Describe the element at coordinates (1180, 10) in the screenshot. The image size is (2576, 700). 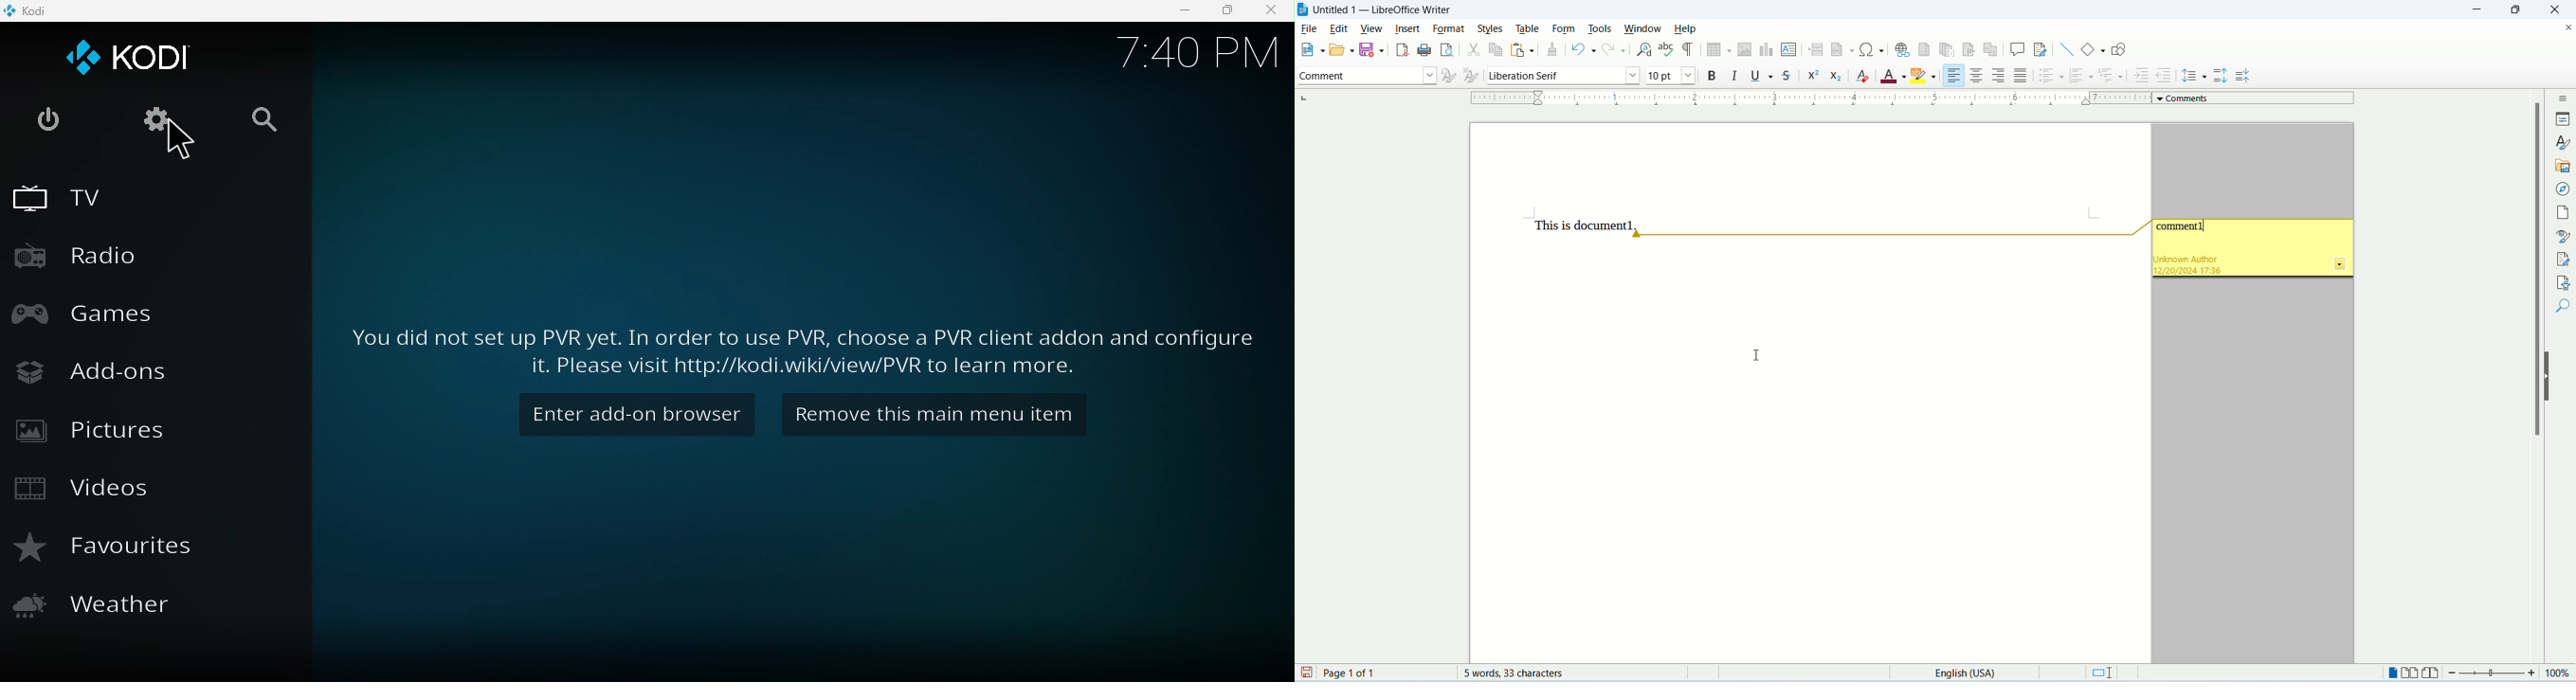
I see `Minimize` at that location.